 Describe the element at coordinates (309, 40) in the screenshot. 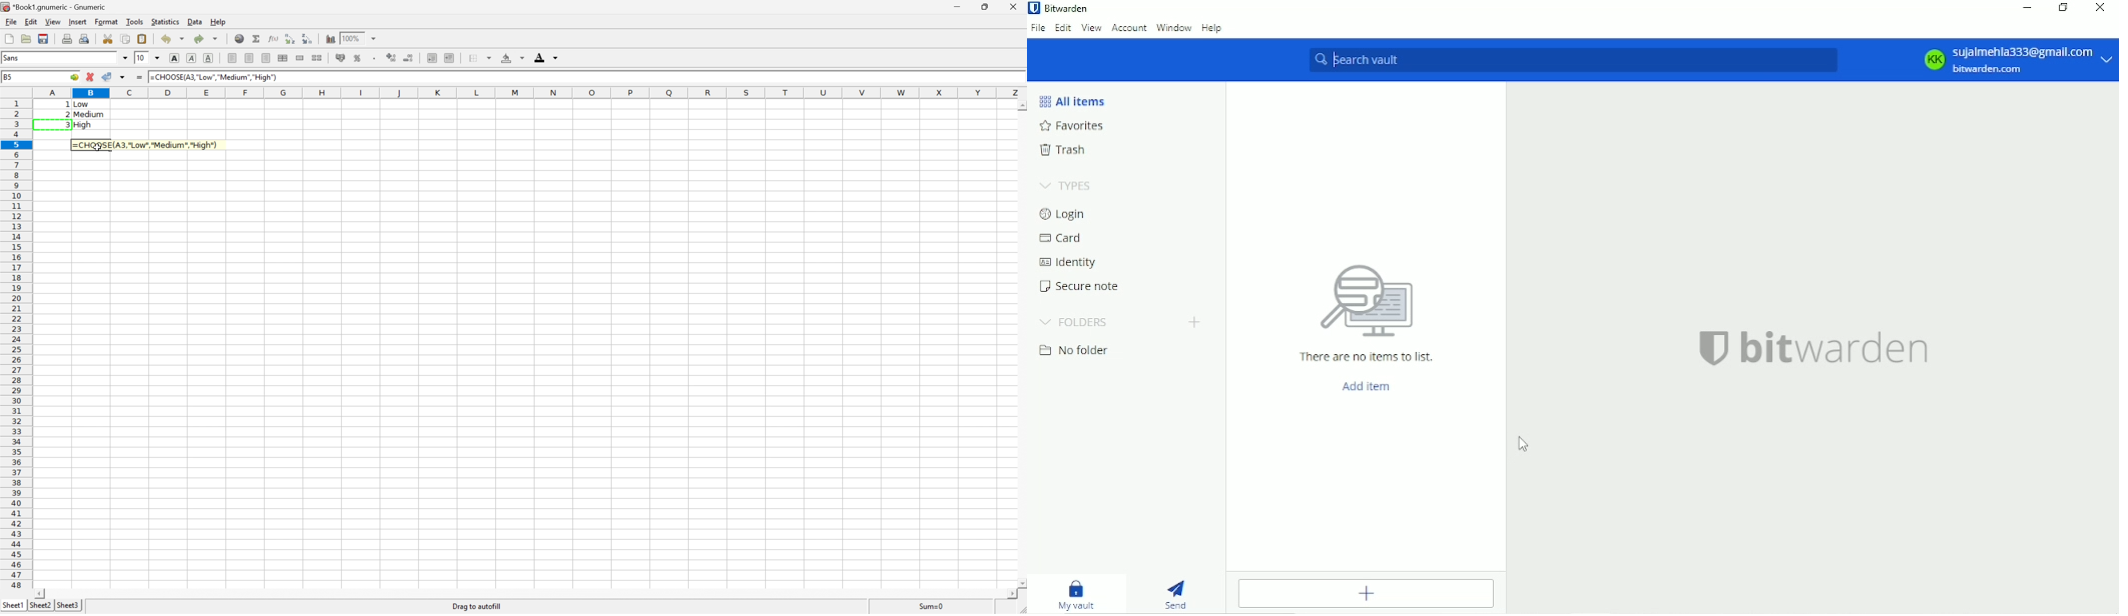

I see `Sort the selected region in descending order based on the first column selected` at that location.